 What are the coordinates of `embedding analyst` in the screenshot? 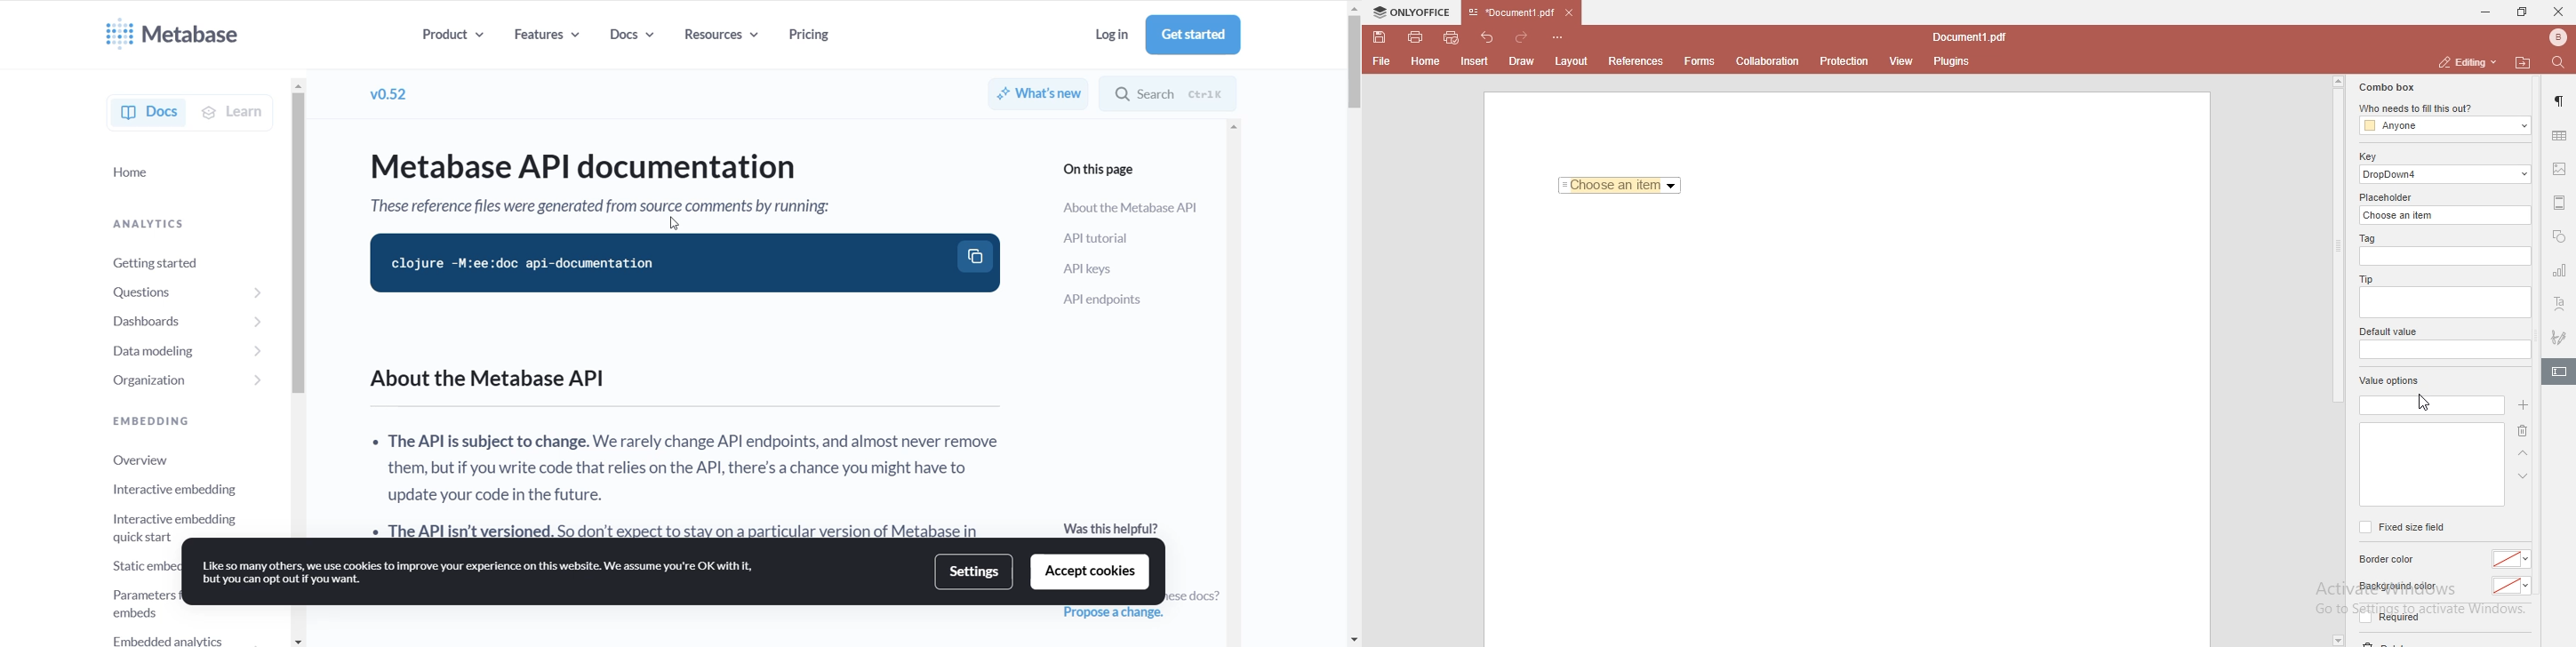 It's located at (169, 637).